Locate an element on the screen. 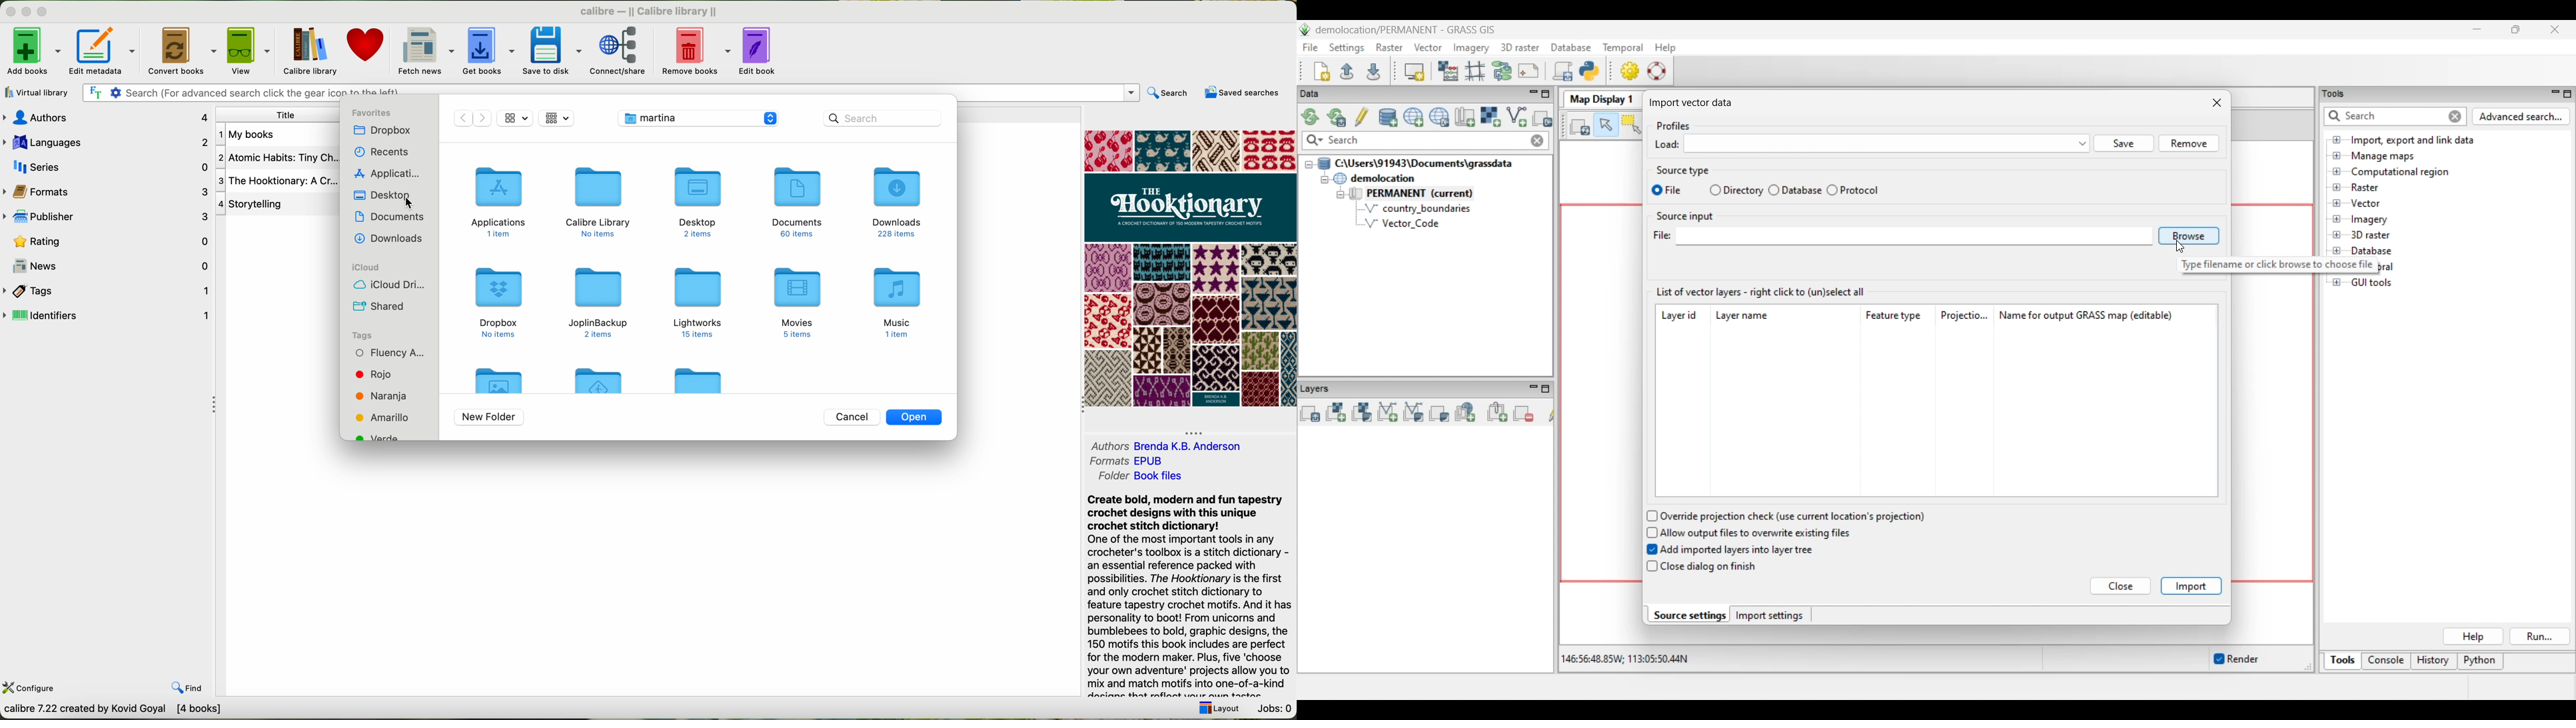 Image resolution: width=2576 pixels, height=728 pixels. click on desktop is located at coordinates (385, 197).